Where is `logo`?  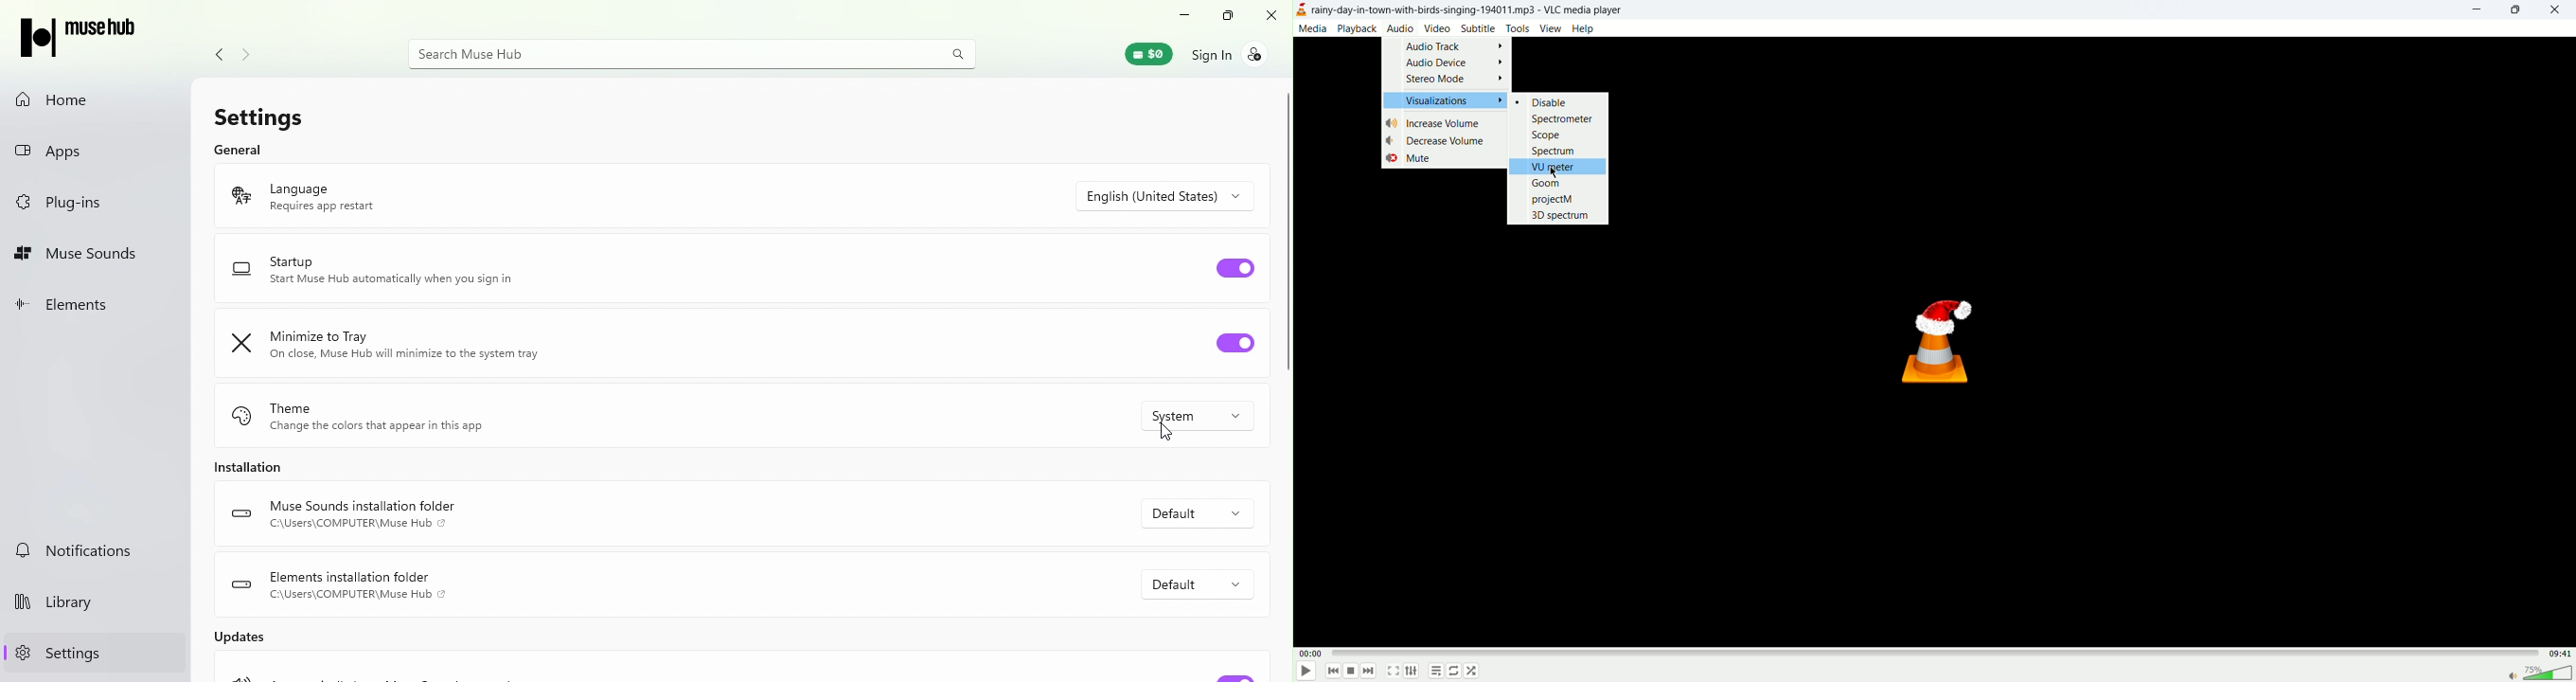 logo is located at coordinates (1302, 10).